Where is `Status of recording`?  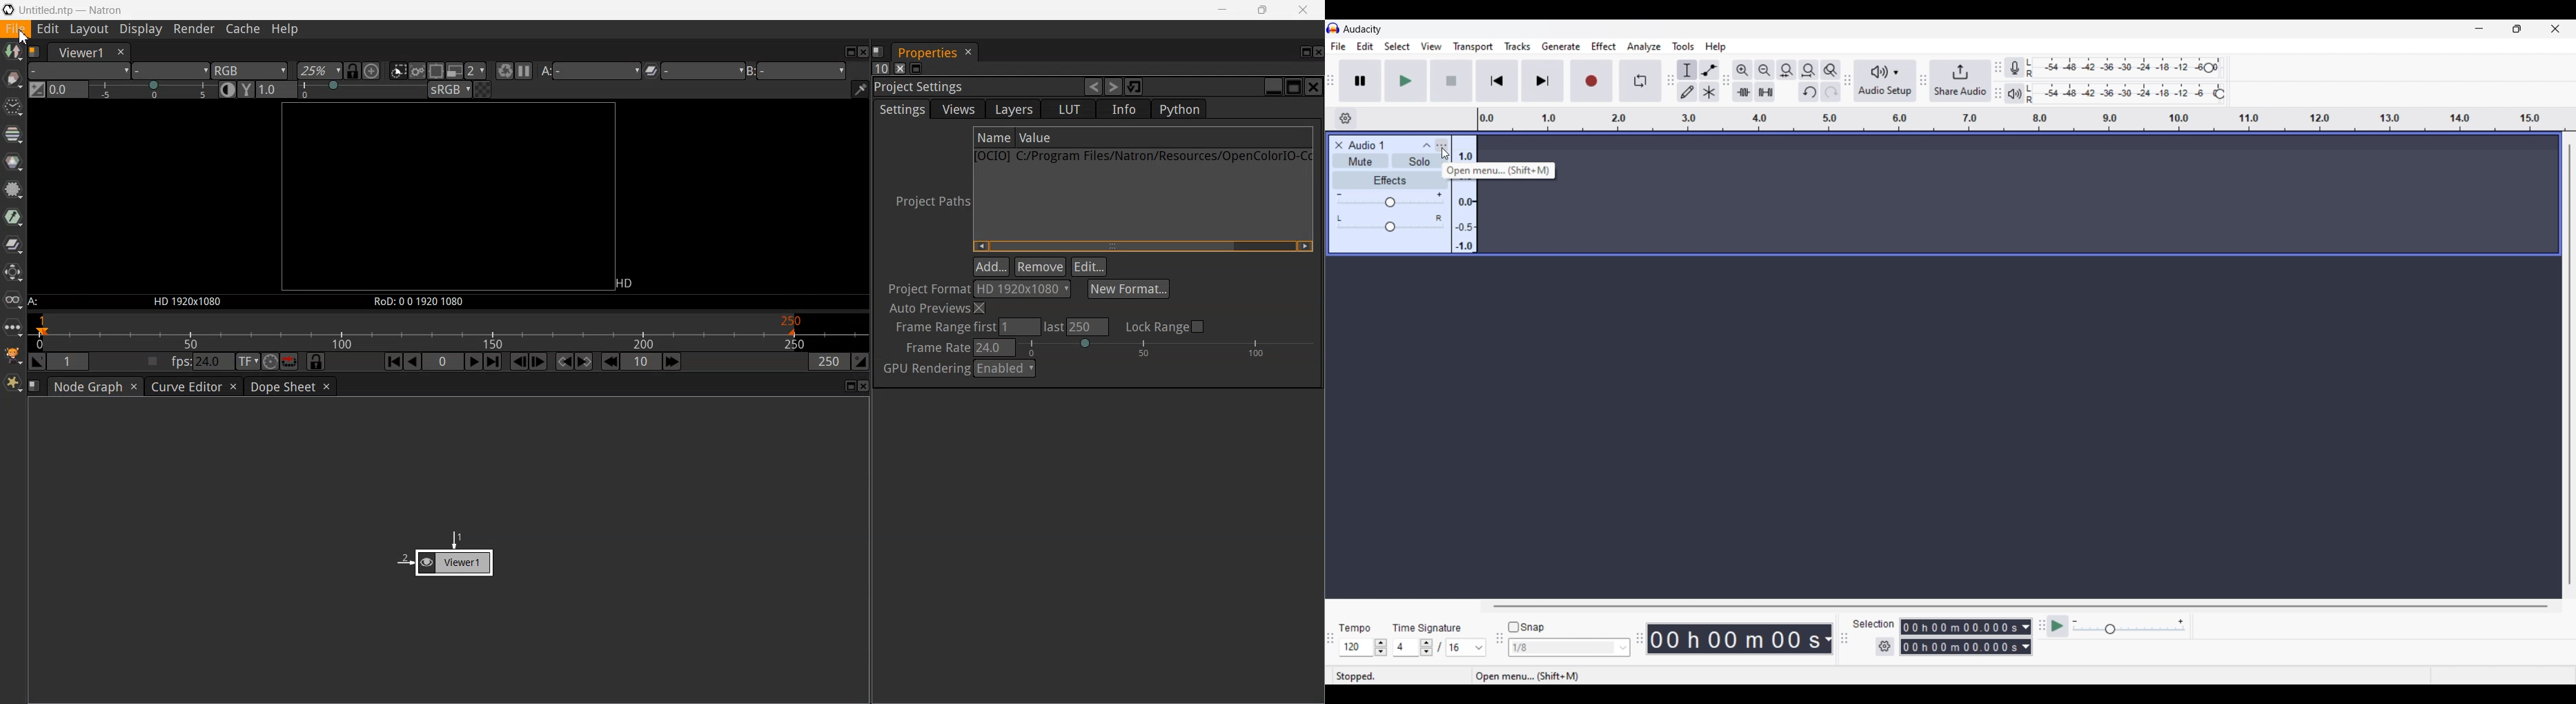 Status of recording is located at coordinates (1388, 677).